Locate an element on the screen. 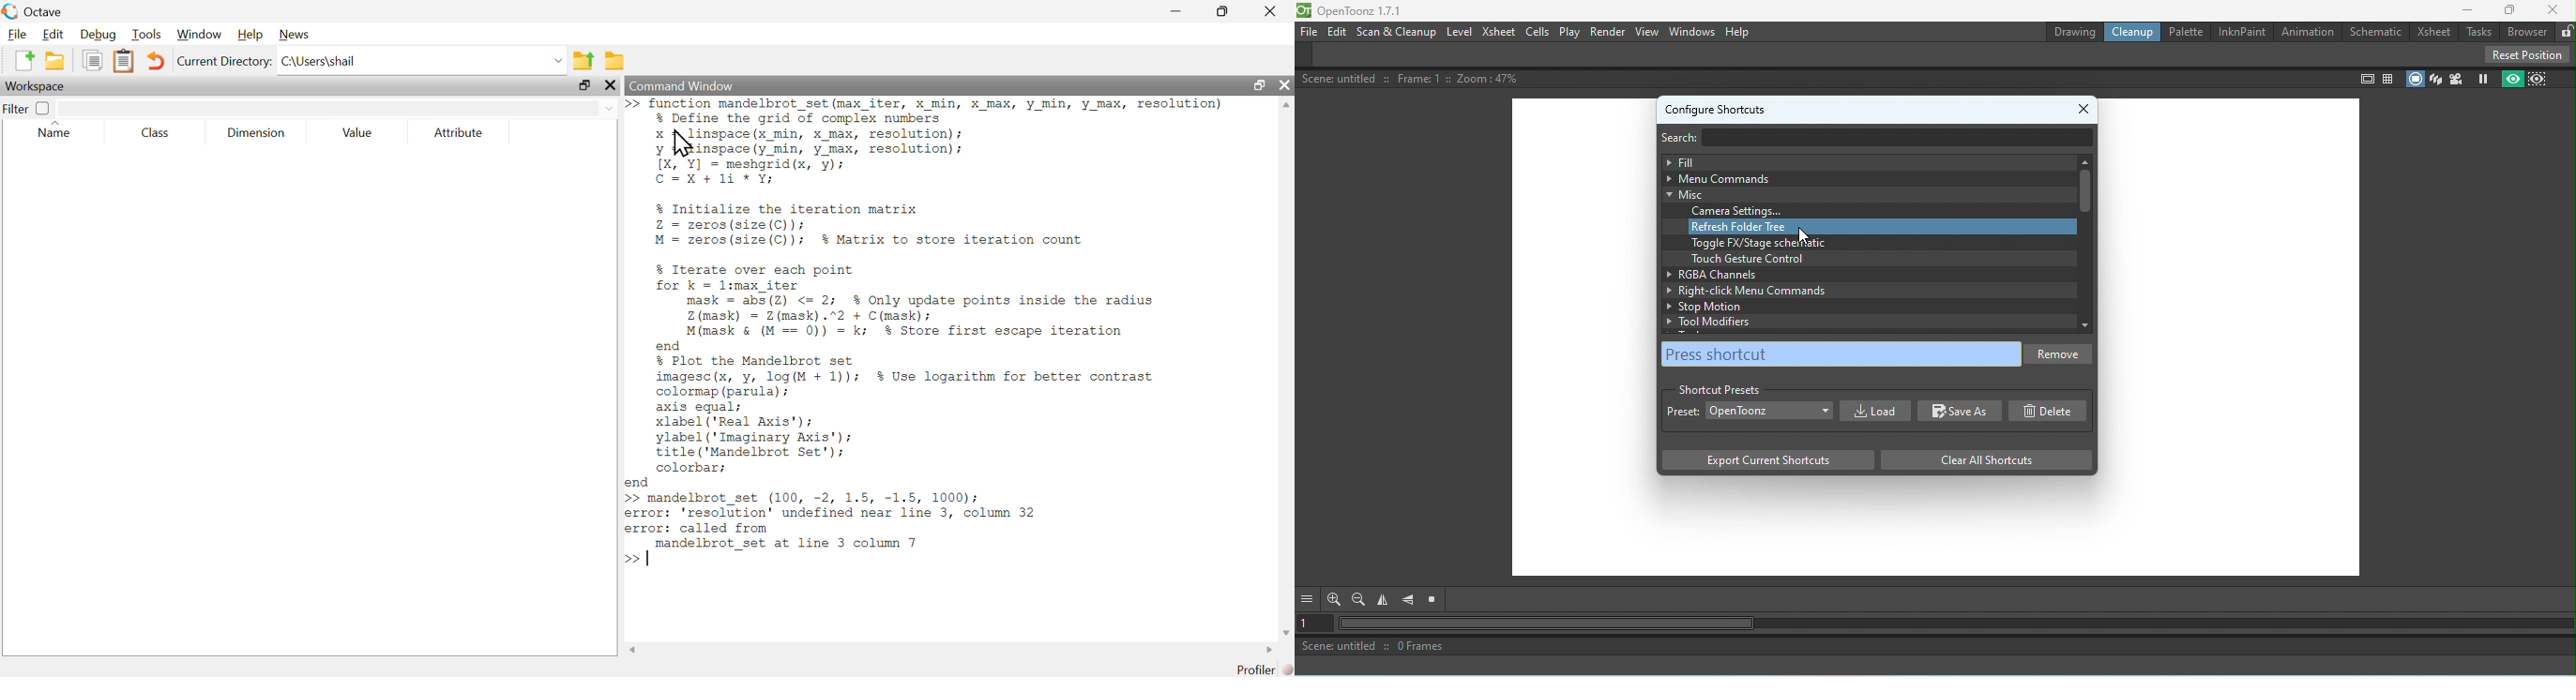  Scrollbar down is located at coordinates (1286, 631).